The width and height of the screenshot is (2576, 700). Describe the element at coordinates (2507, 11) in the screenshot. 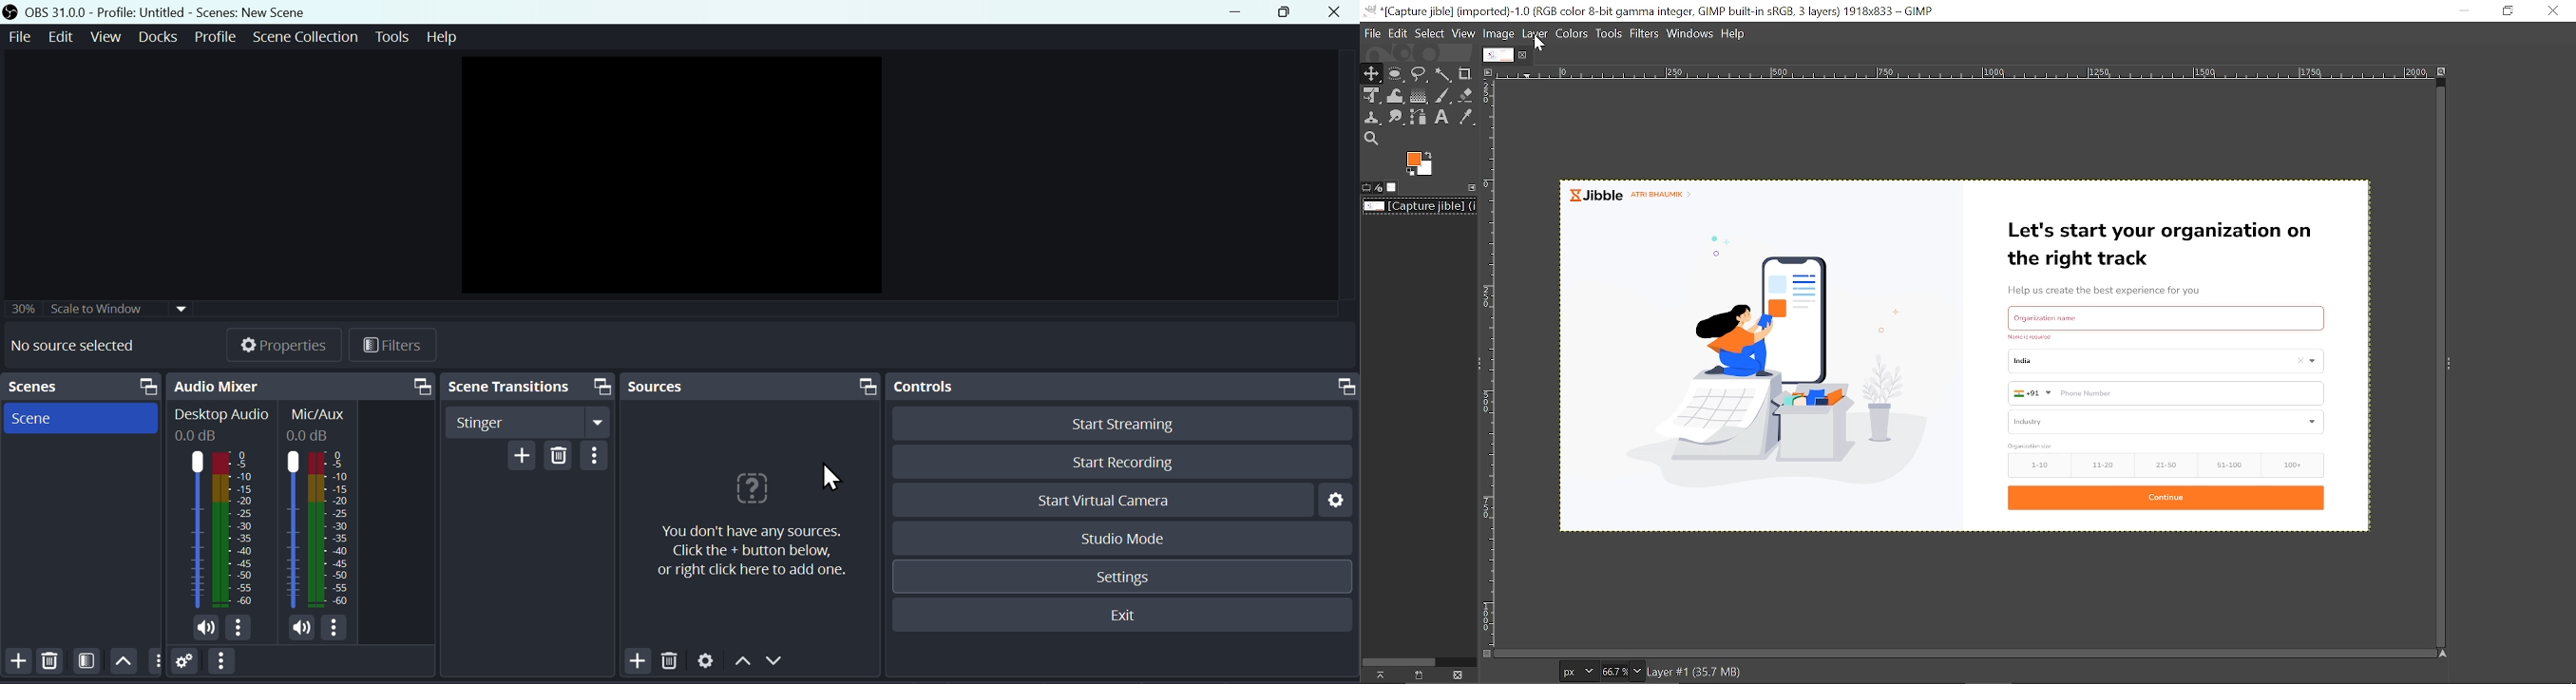

I see `Restore down` at that location.